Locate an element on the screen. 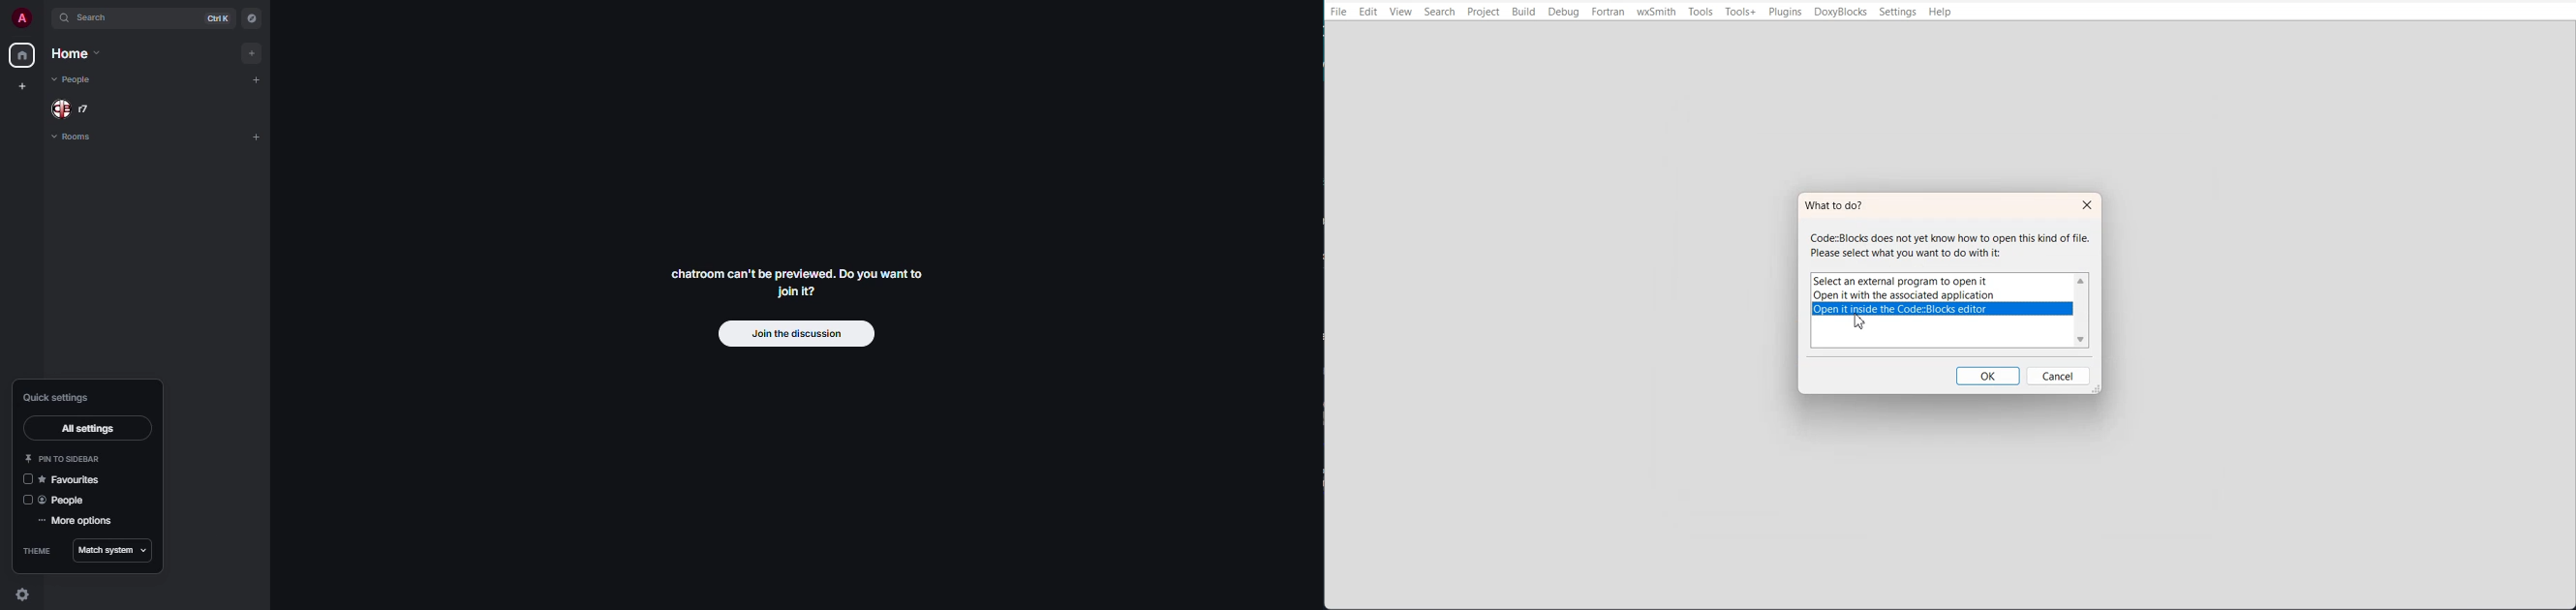 This screenshot has width=2576, height=616. click to enable is located at coordinates (27, 479).